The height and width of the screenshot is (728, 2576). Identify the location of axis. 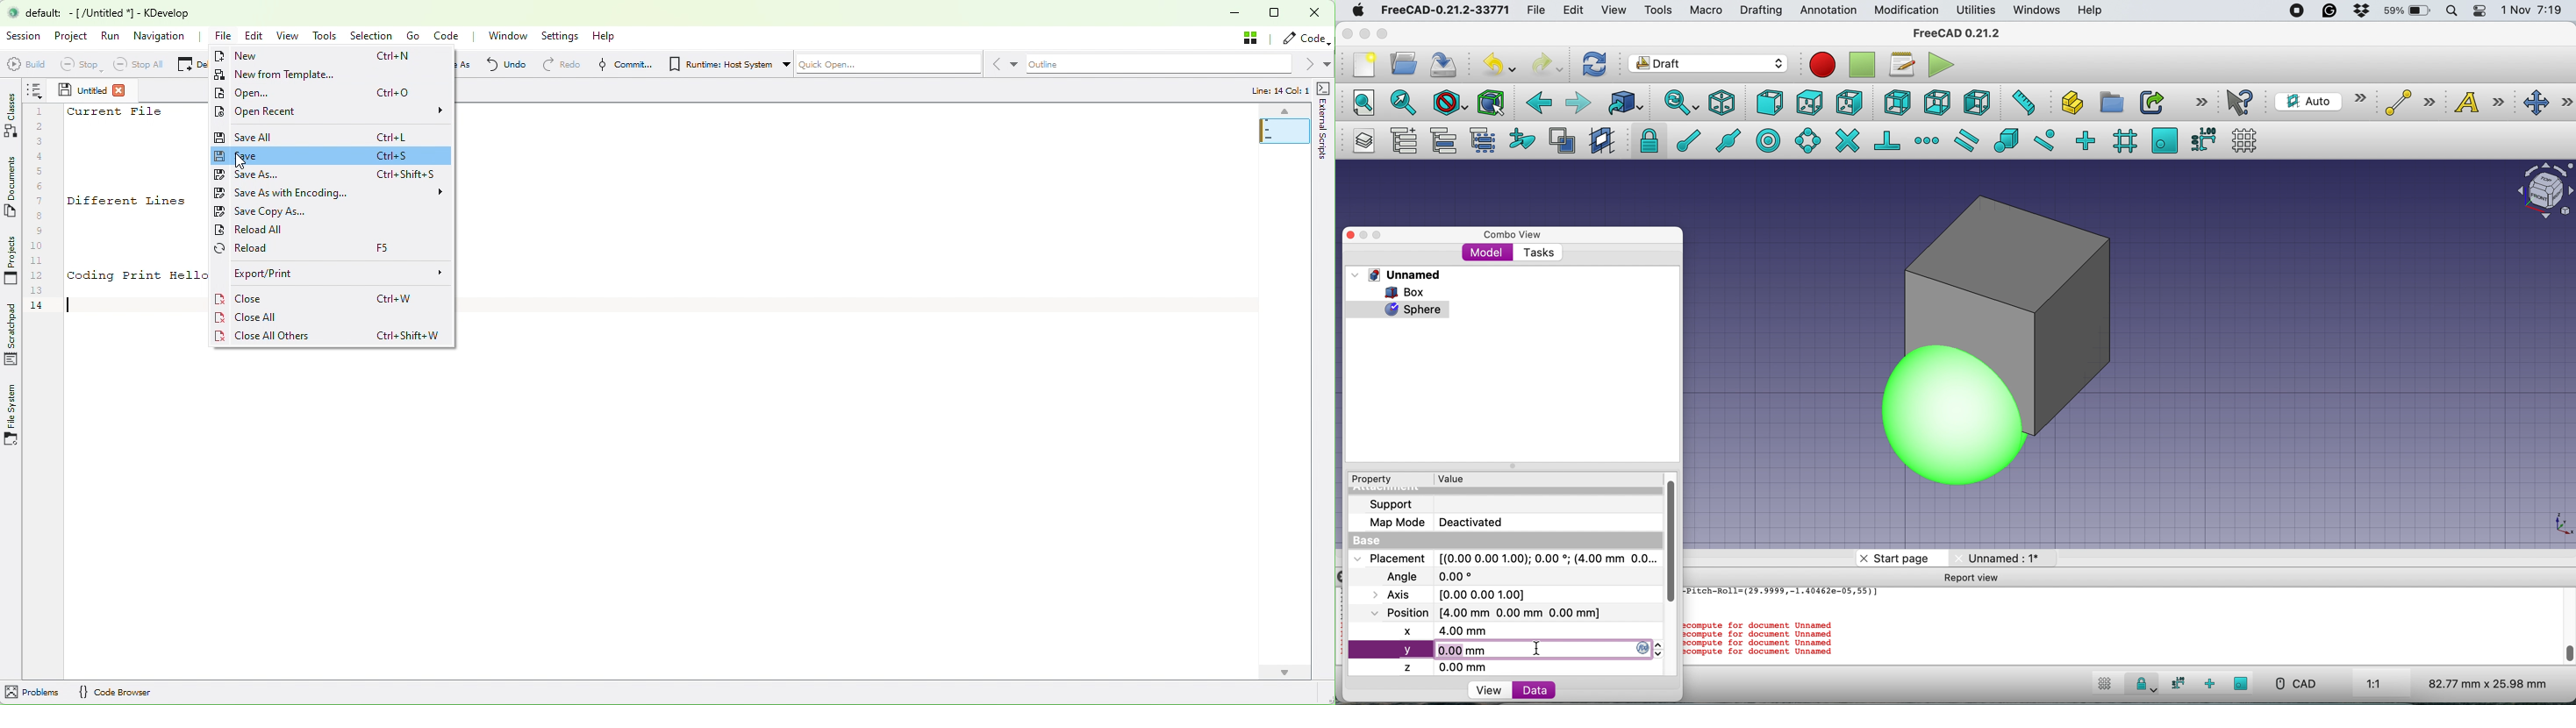
(1460, 594).